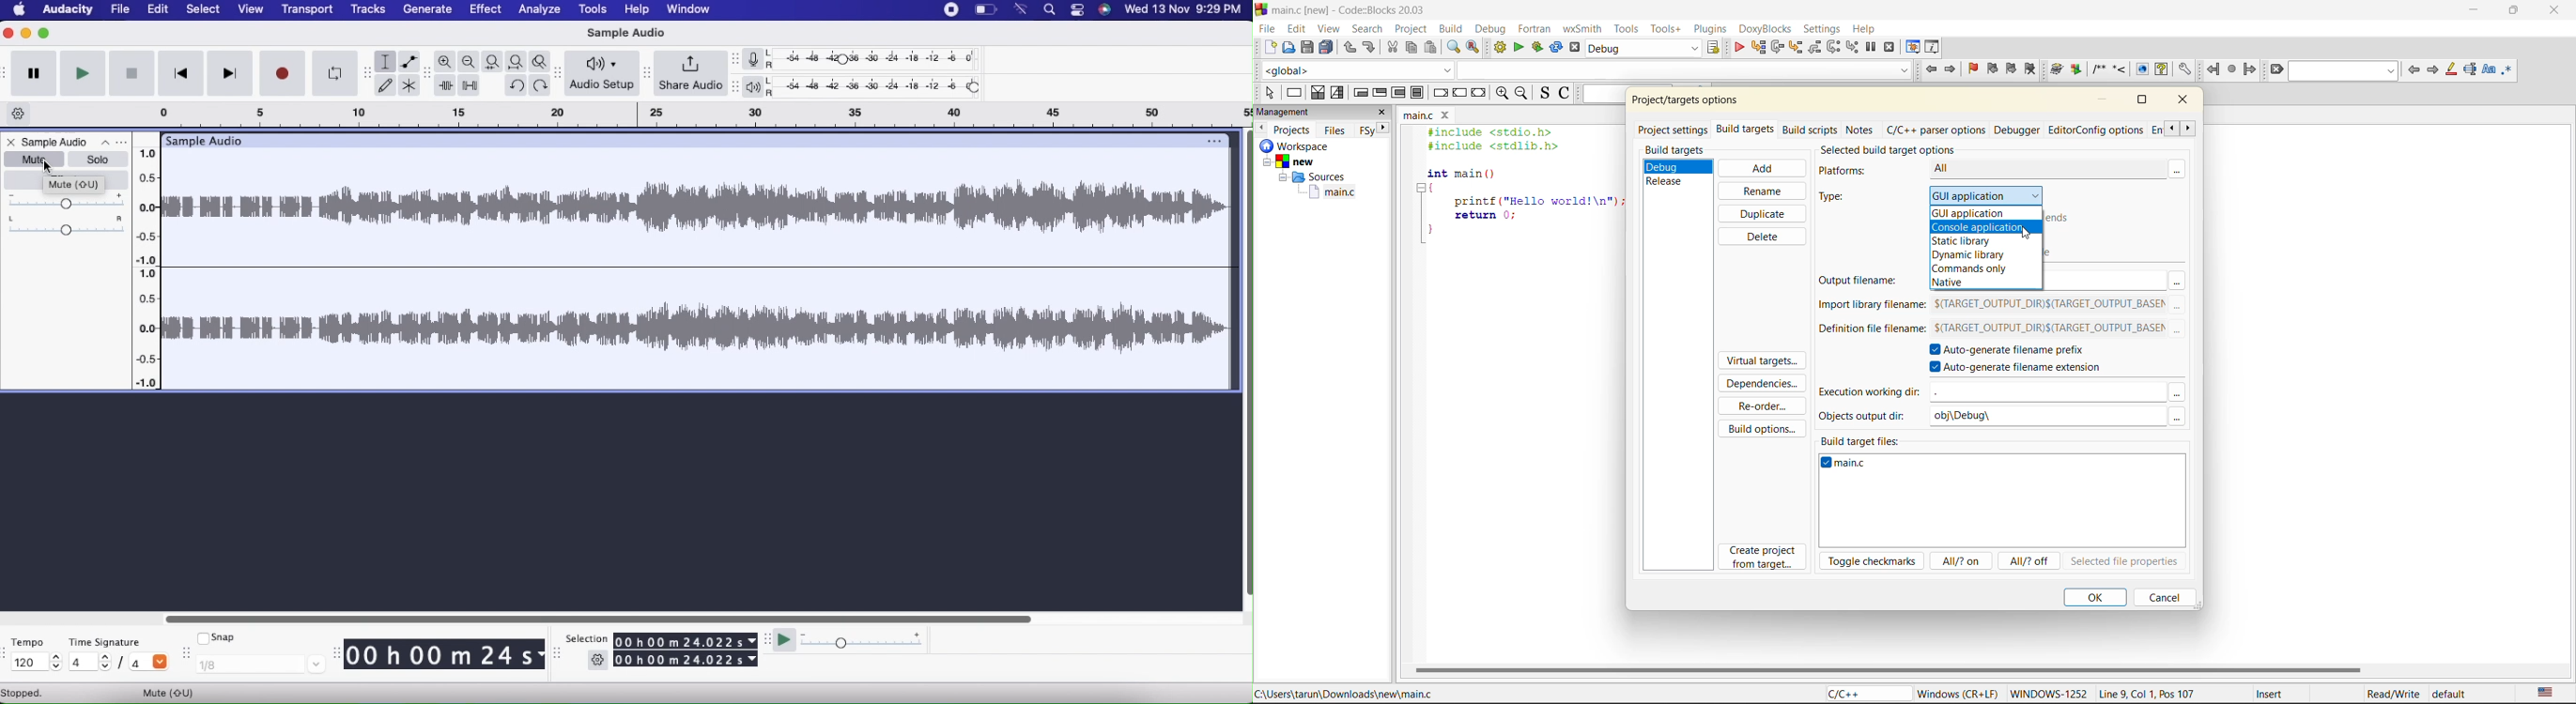 The width and height of the screenshot is (2576, 728). Describe the element at coordinates (77, 185) in the screenshot. I see `mute` at that location.